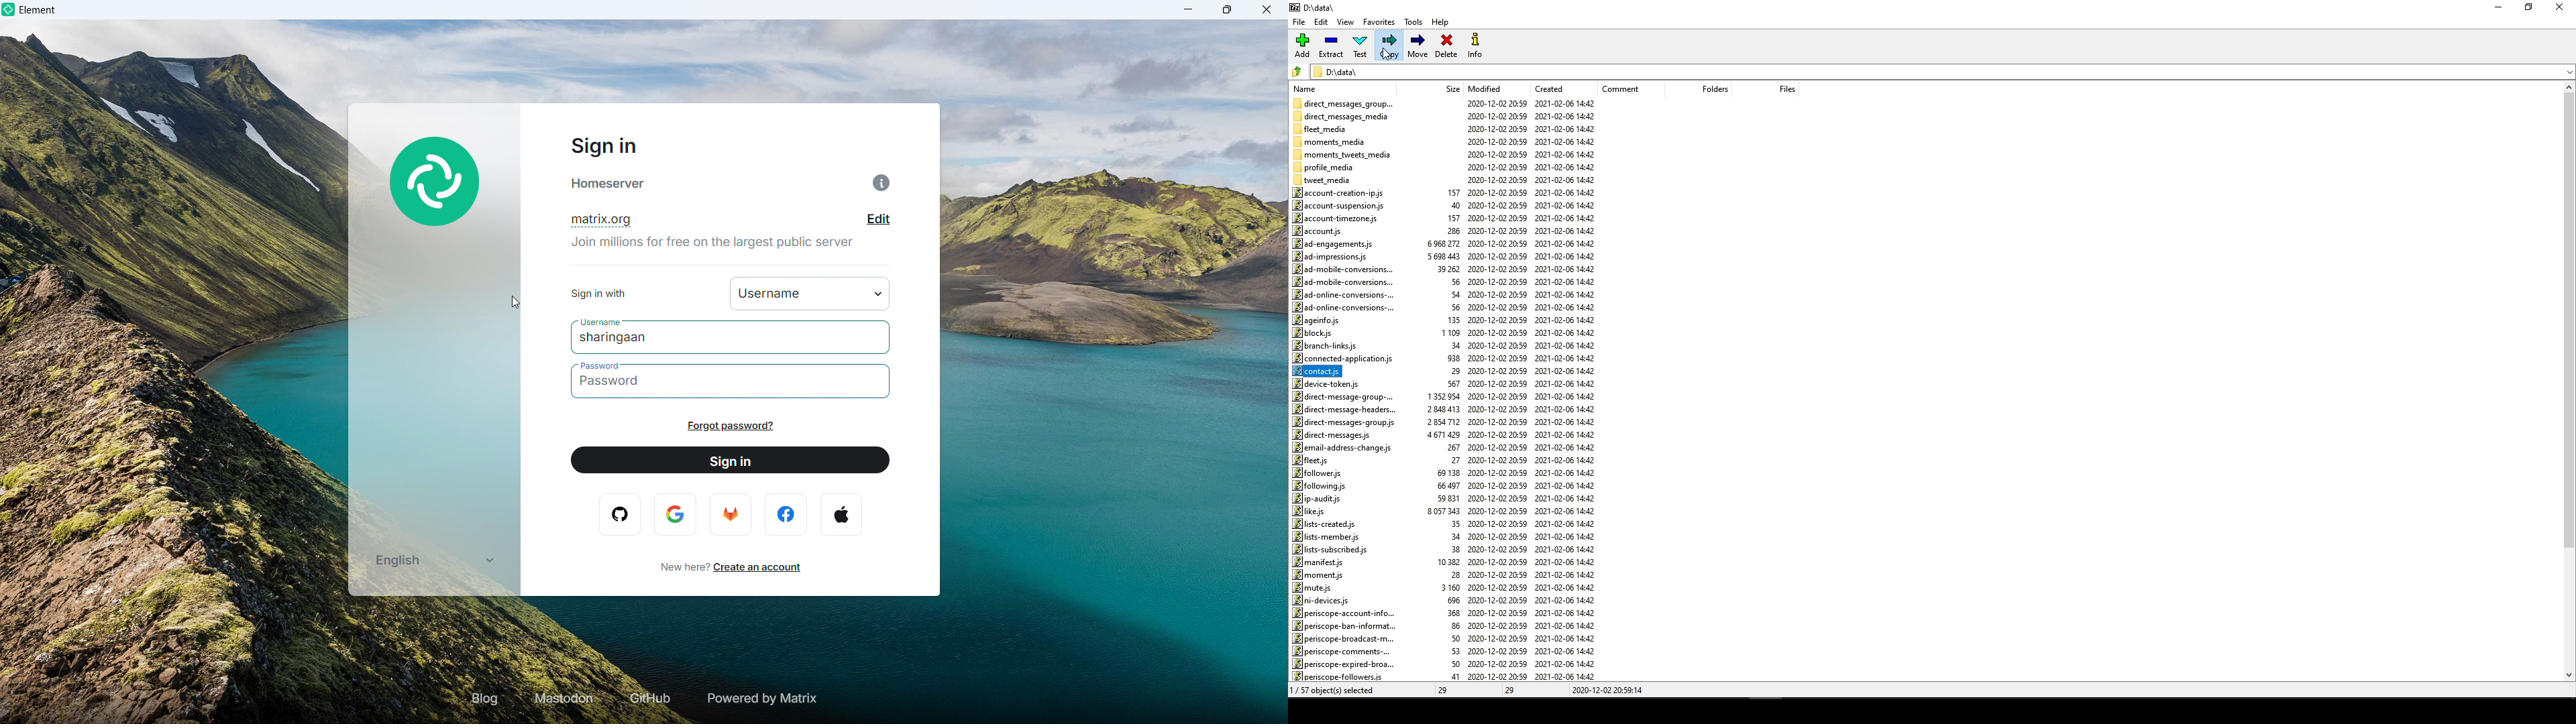 This screenshot has height=728, width=2576. Describe the element at coordinates (647, 699) in the screenshot. I see `GIT hub ` at that location.